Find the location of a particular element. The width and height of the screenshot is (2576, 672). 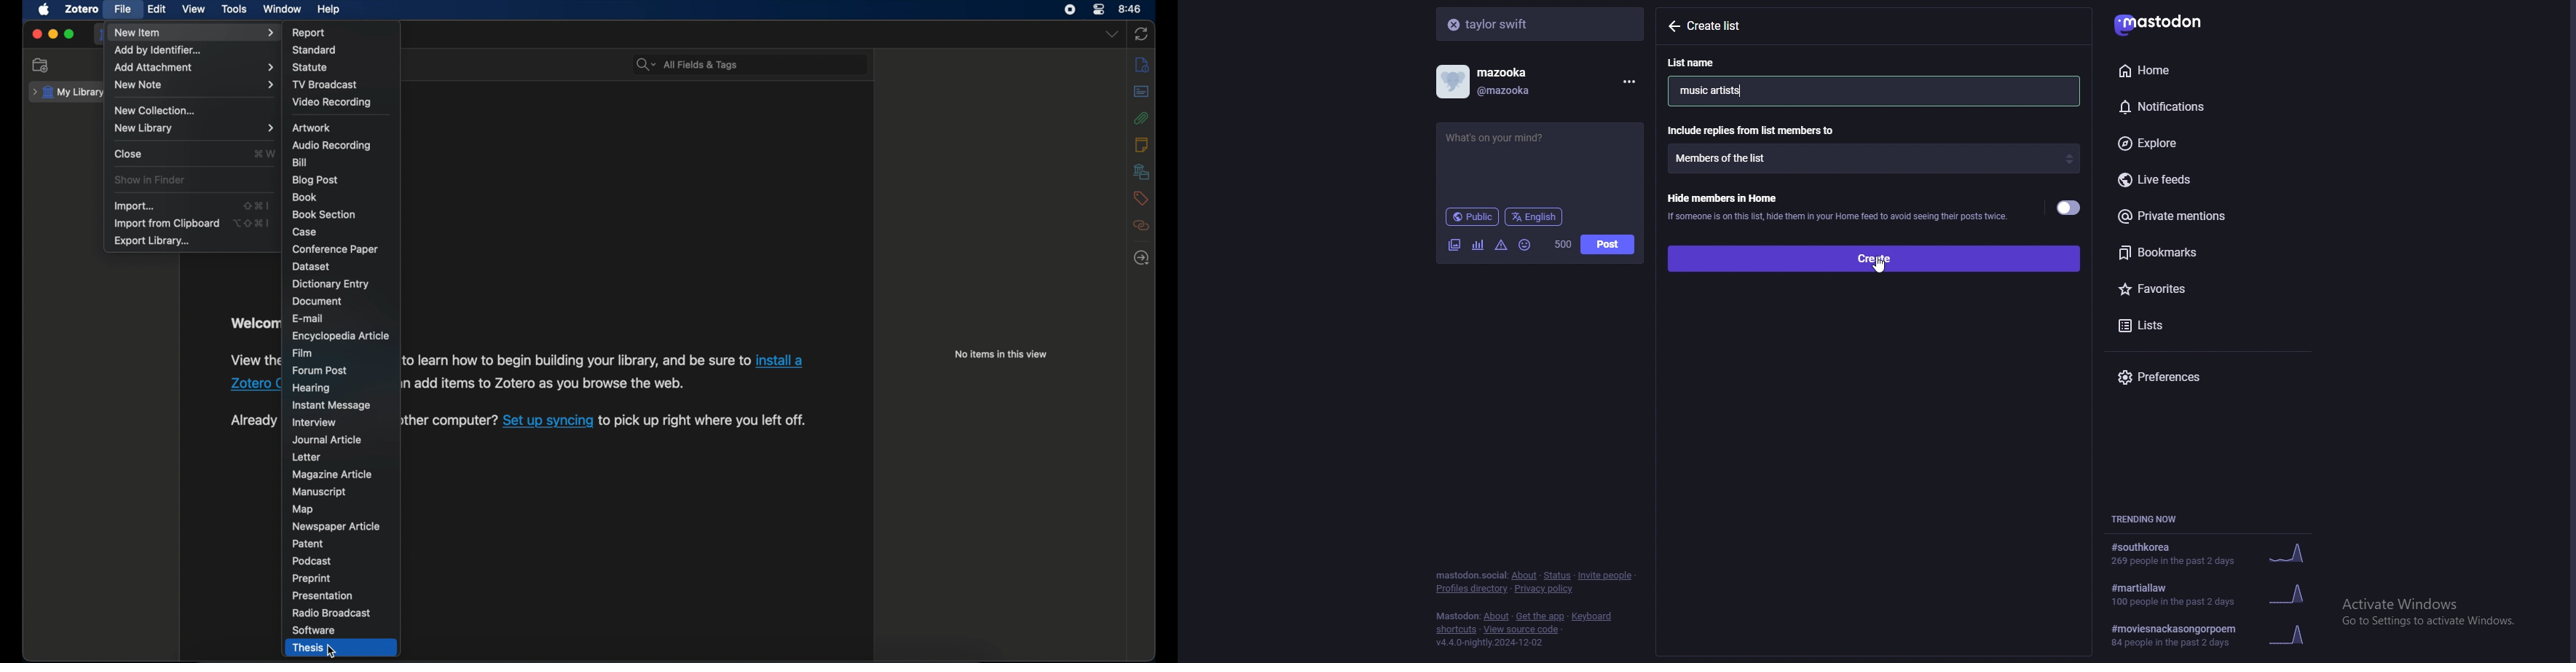

report is located at coordinates (310, 31).